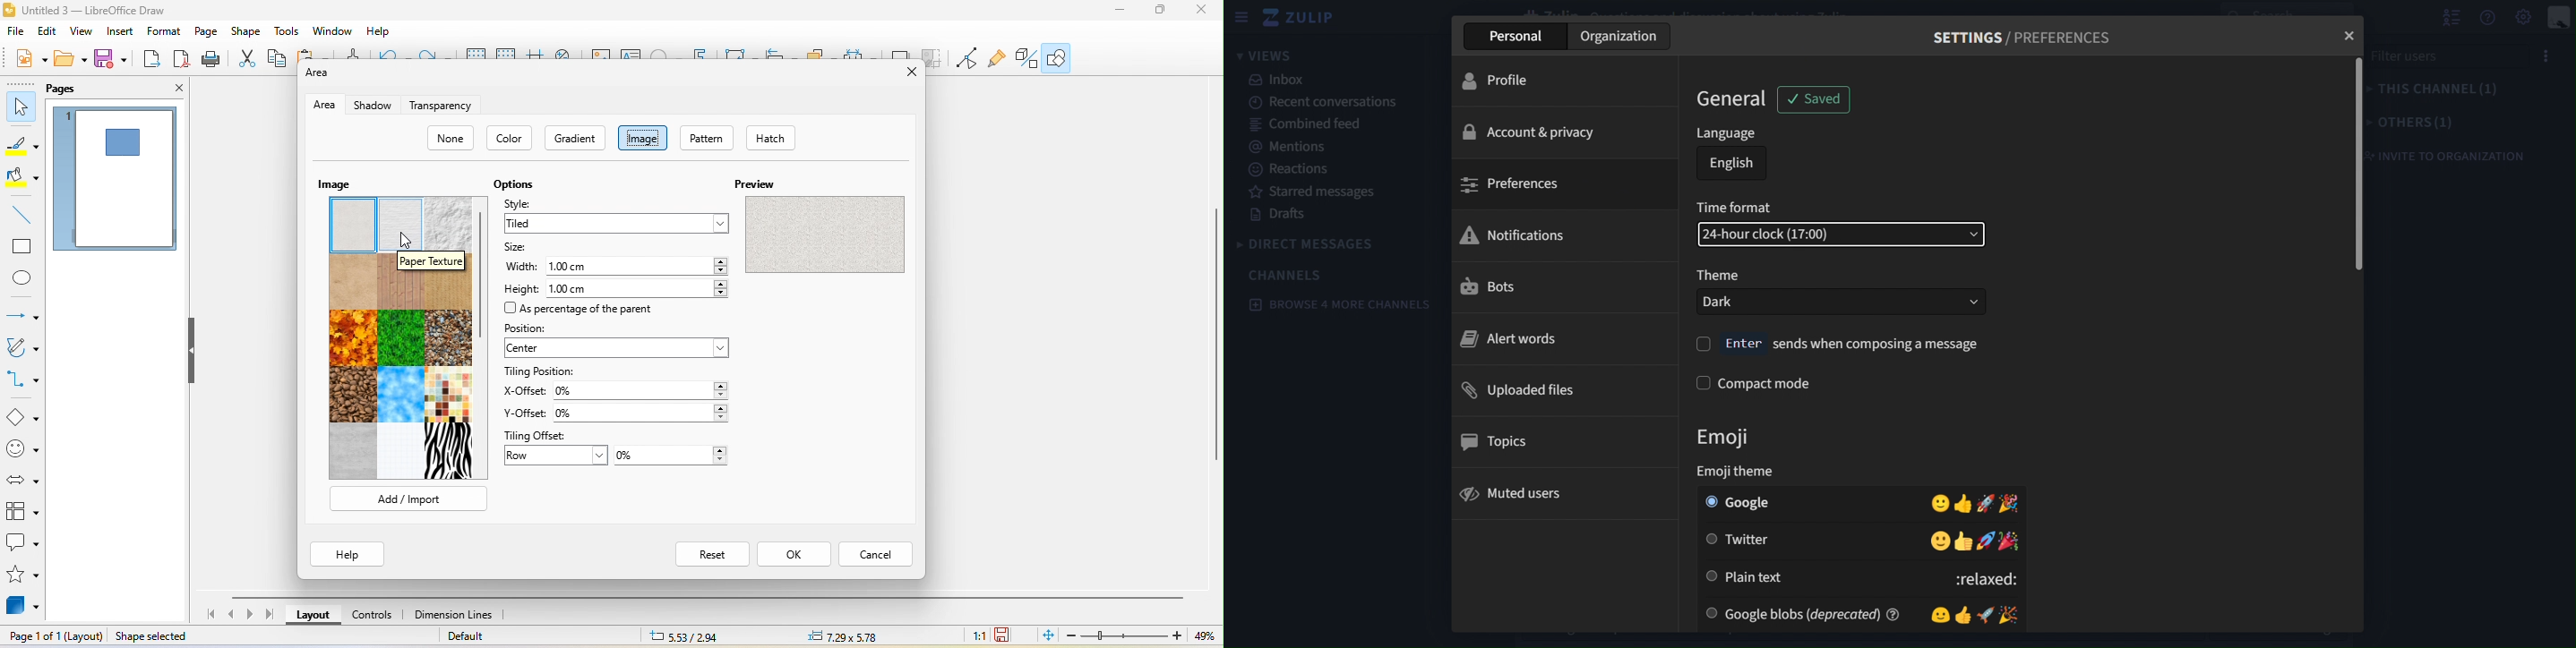  I want to click on area, so click(322, 74).